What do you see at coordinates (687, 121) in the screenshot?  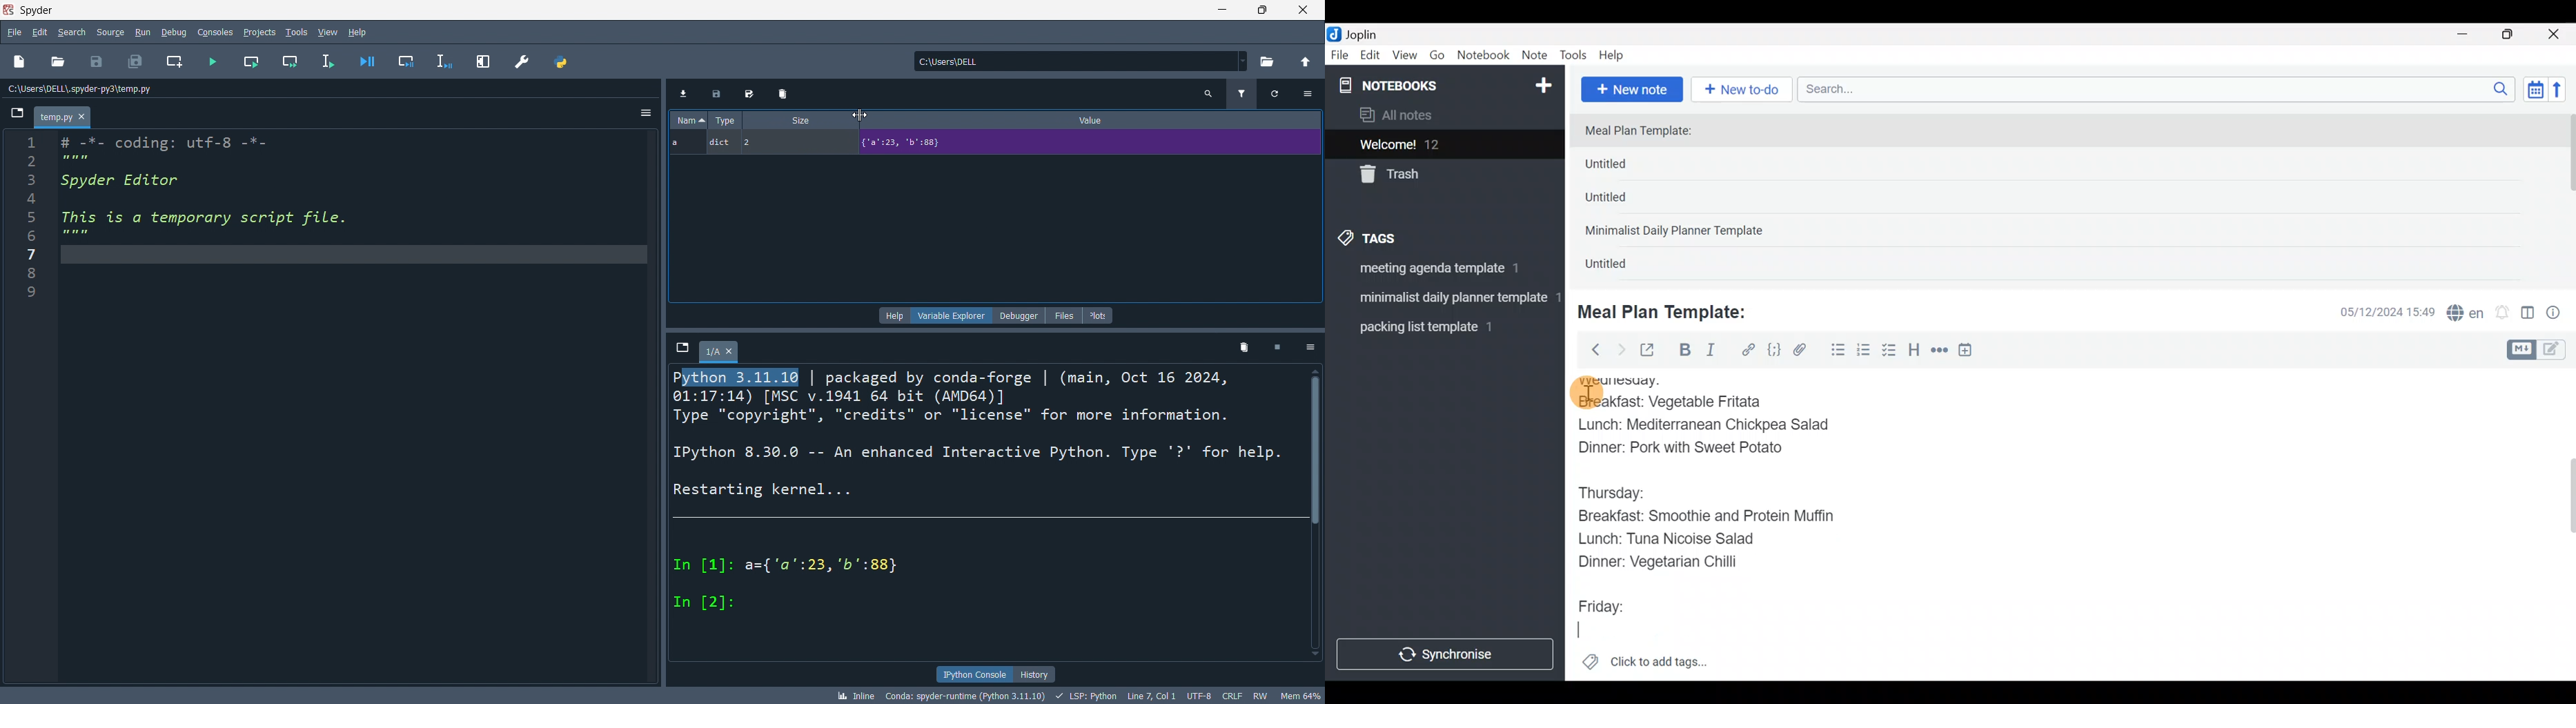 I see `name ` at bounding box center [687, 121].